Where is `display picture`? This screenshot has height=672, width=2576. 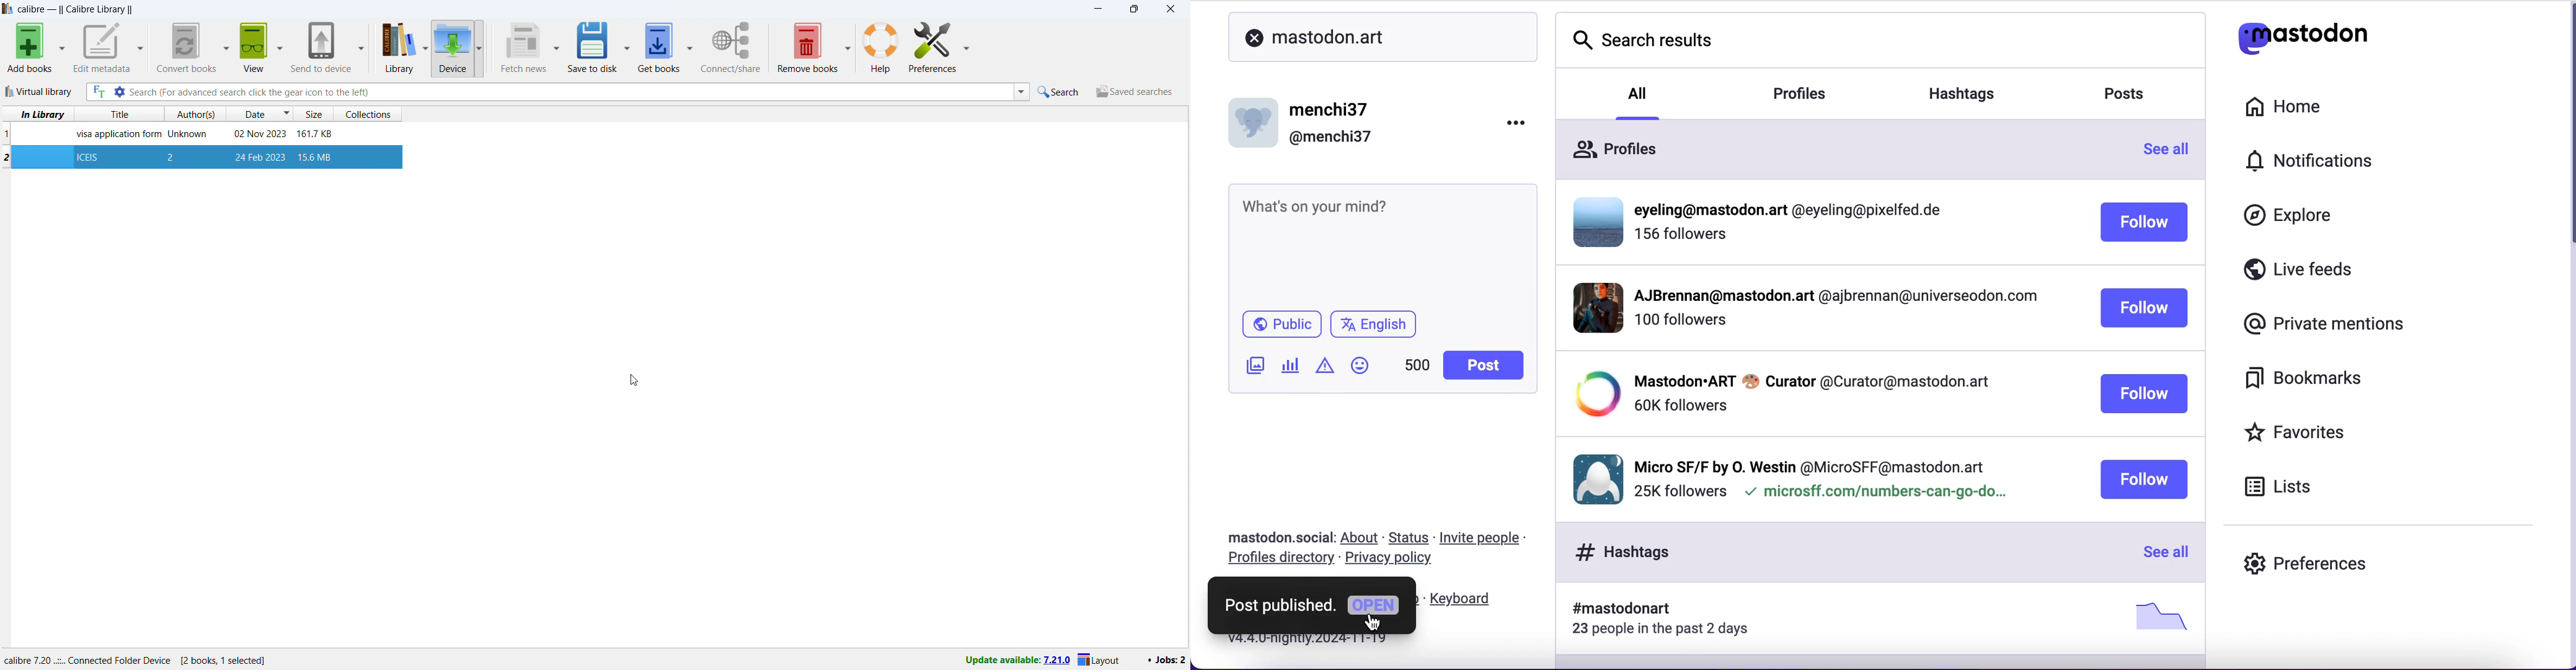
display picture is located at coordinates (1594, 477).